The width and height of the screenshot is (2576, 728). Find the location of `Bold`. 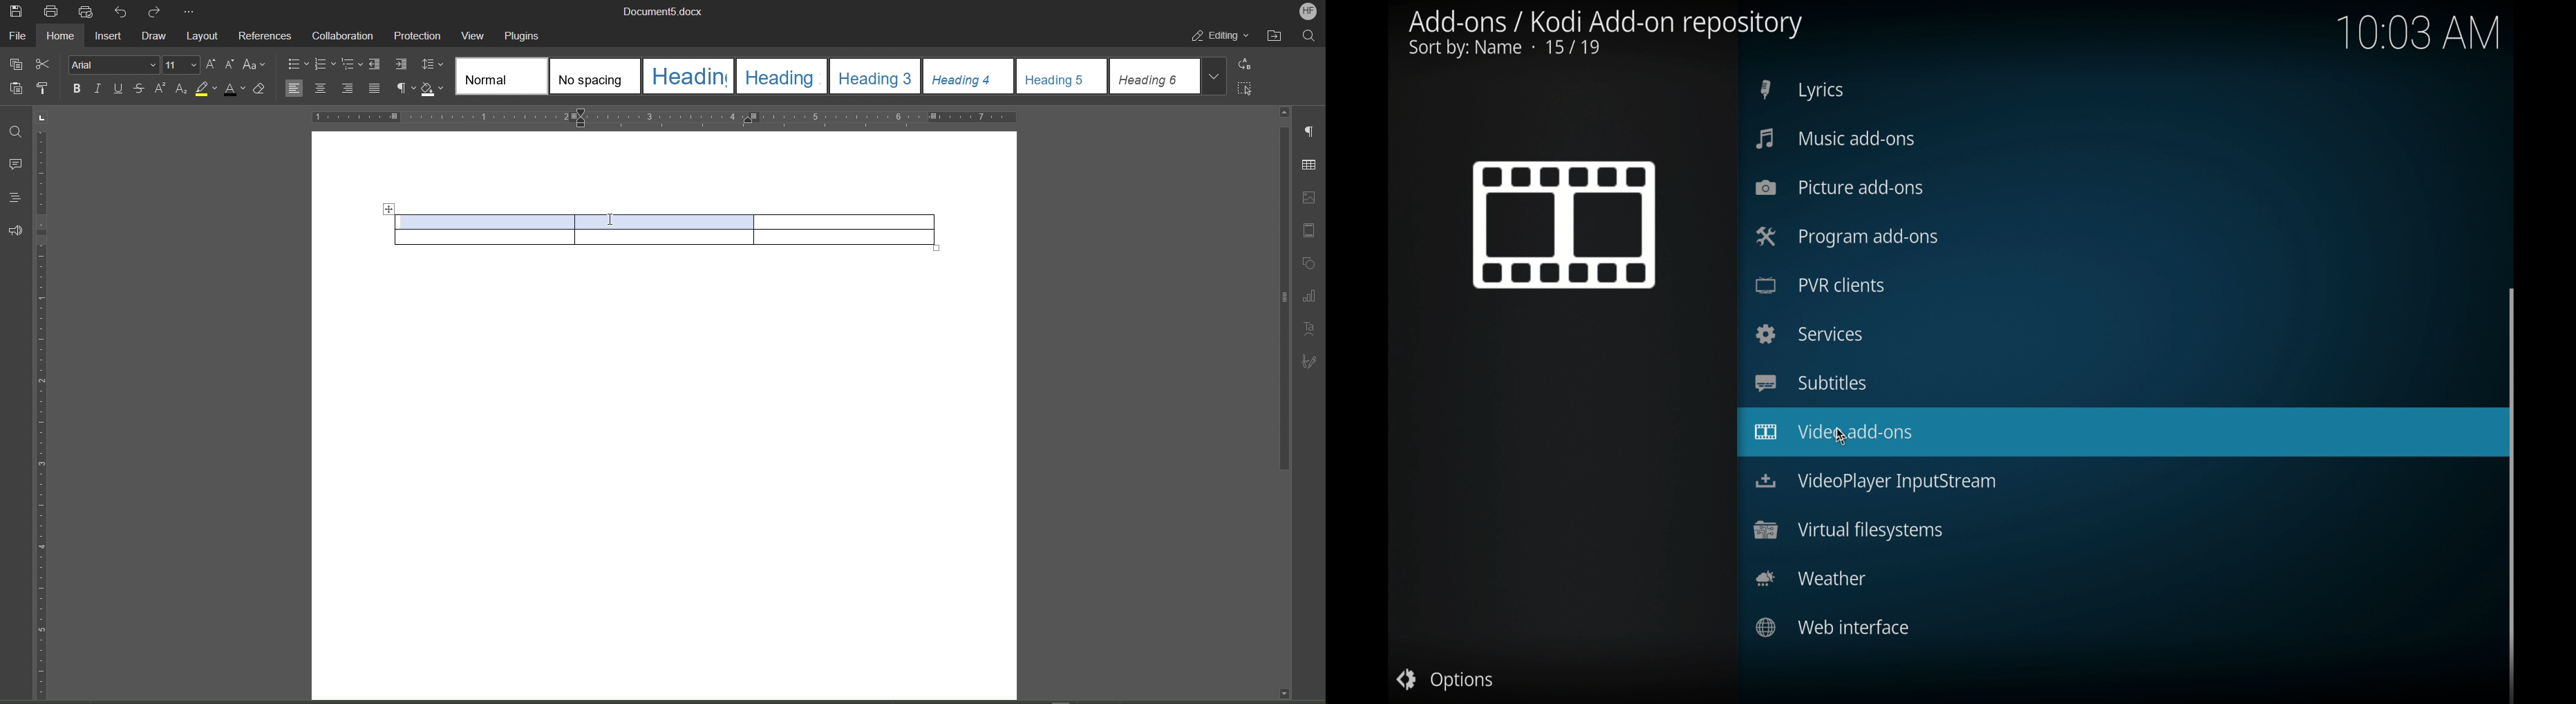

Bold is located at coordinates (77, 89).